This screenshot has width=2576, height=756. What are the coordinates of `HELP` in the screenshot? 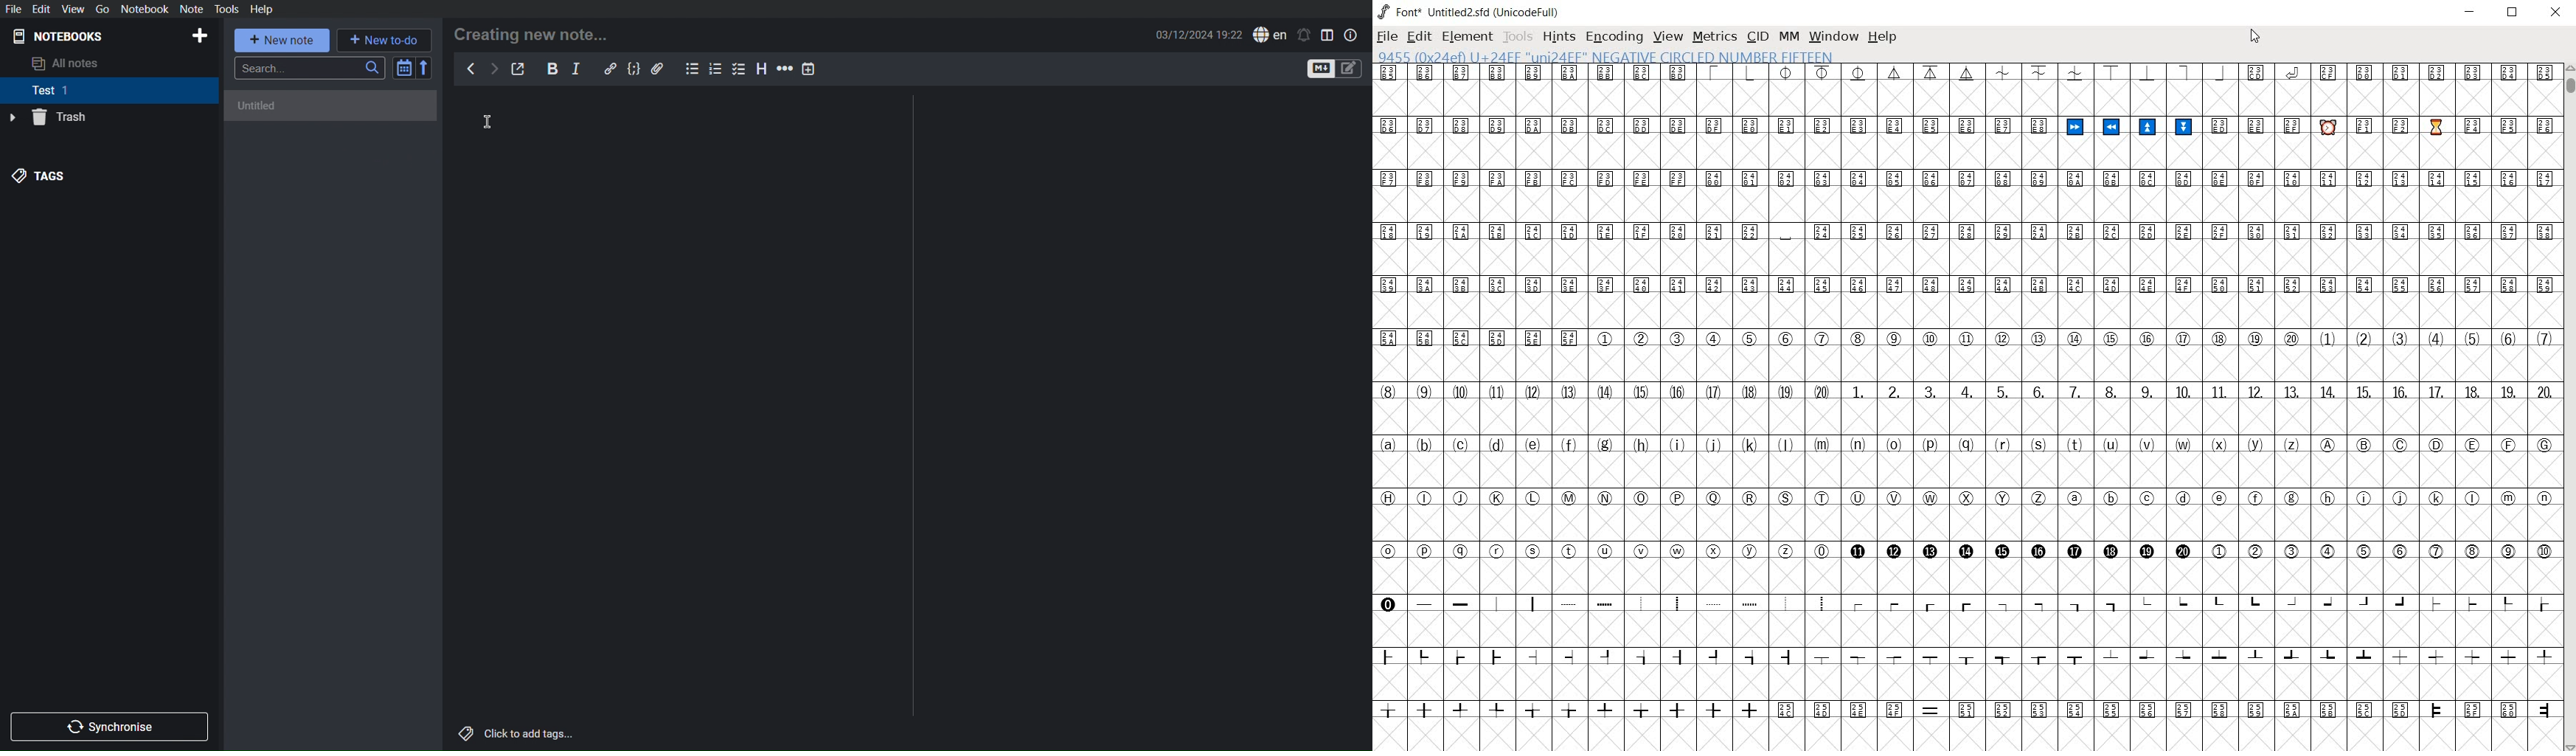 It's located at (1883, 38).